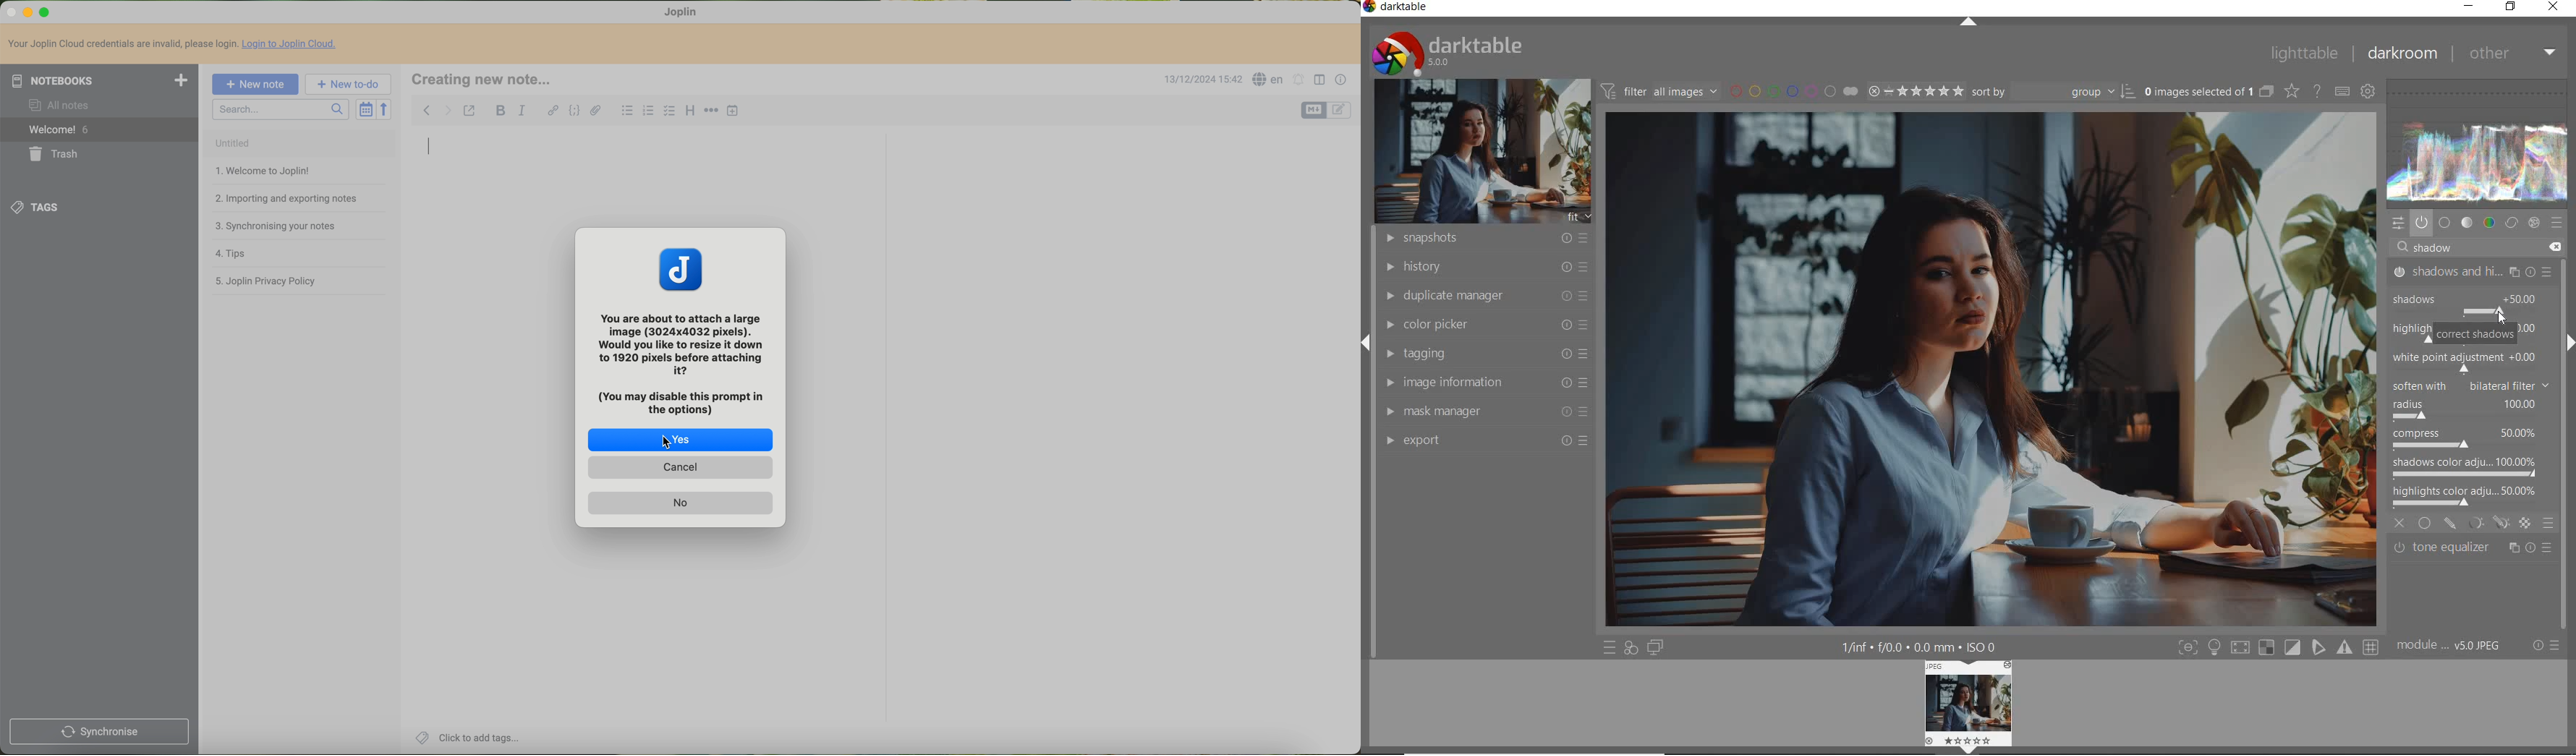 This screenshot has height=756, width=2576. Describe the element at coordinates (471, 738) in the screenshot. I see `click add to tags` at that location.